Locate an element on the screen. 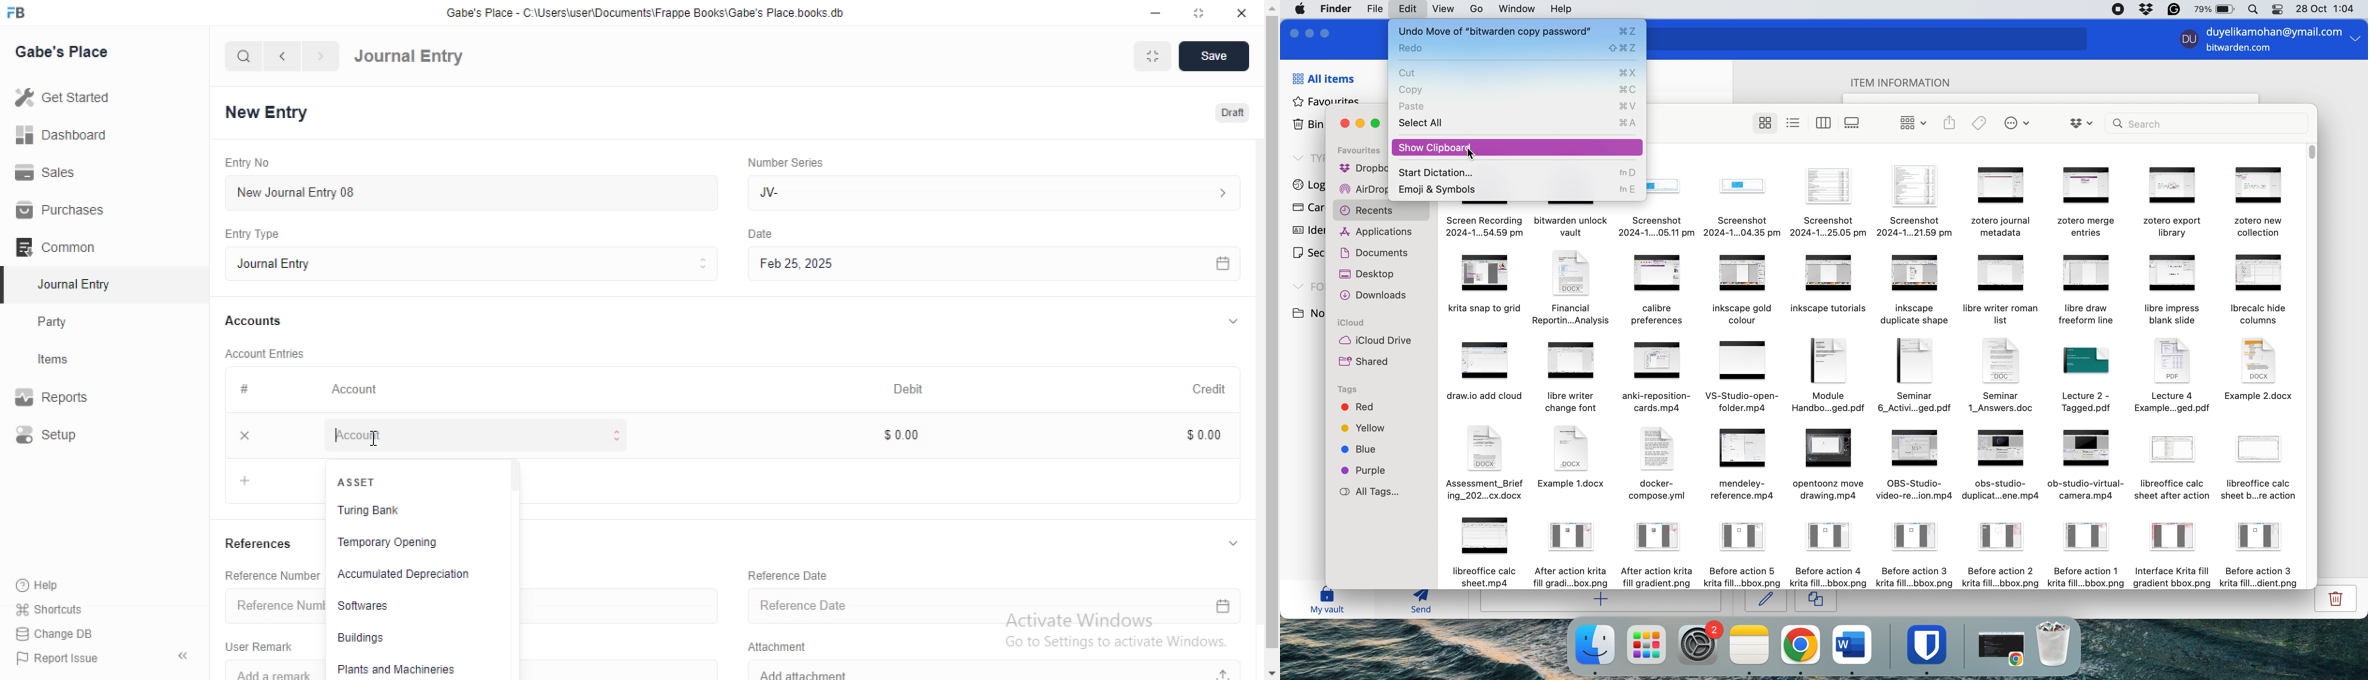 This screenshot has height=700, width=2380. downloads is located at coordinates (1376, 296).